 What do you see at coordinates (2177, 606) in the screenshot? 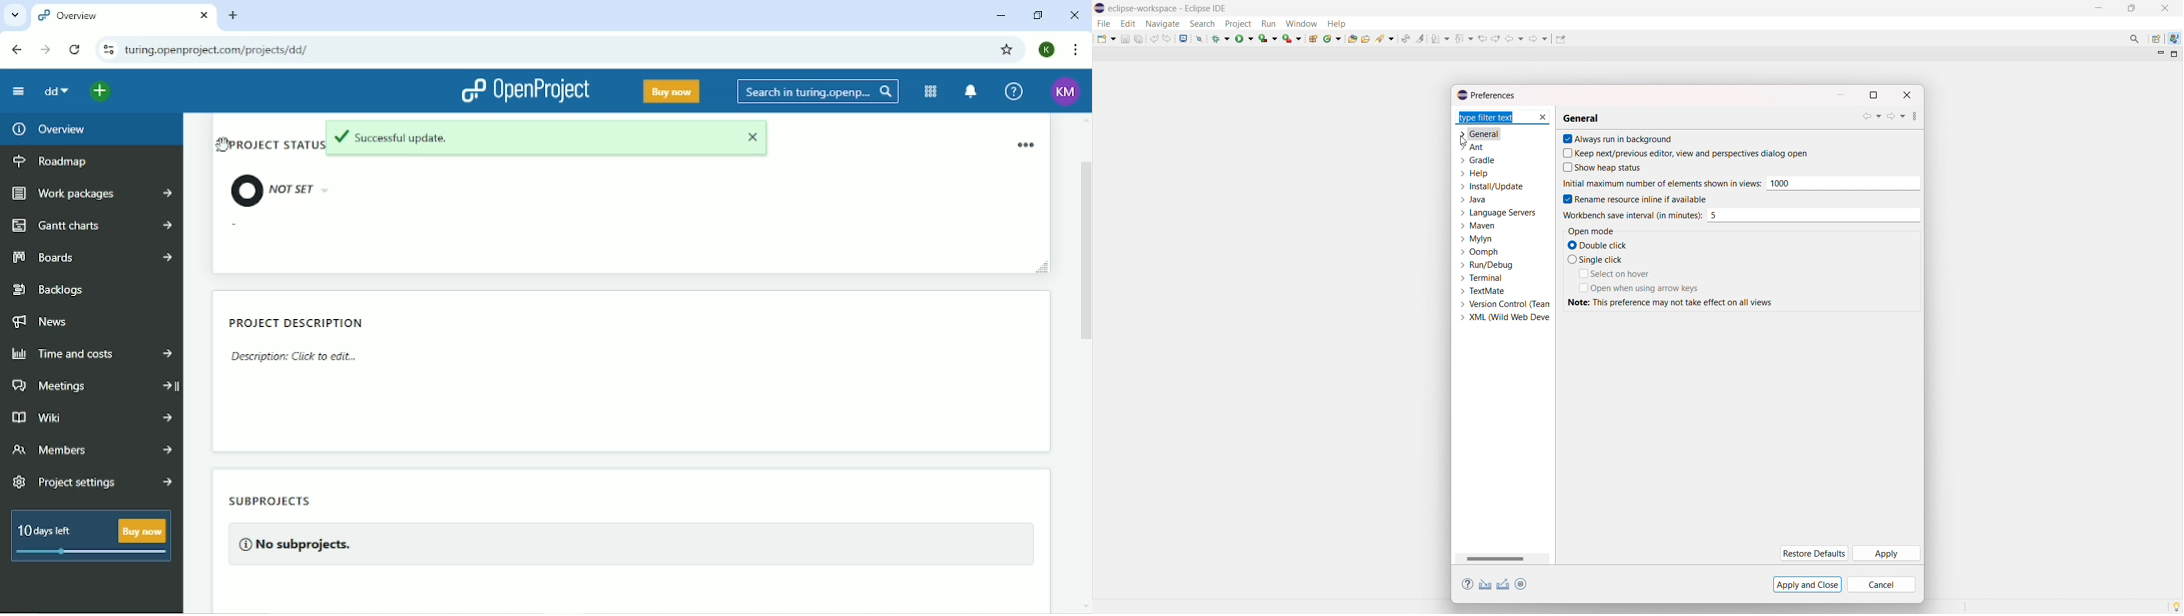
I see `tip of the day` at bounding box center [2177, 606].